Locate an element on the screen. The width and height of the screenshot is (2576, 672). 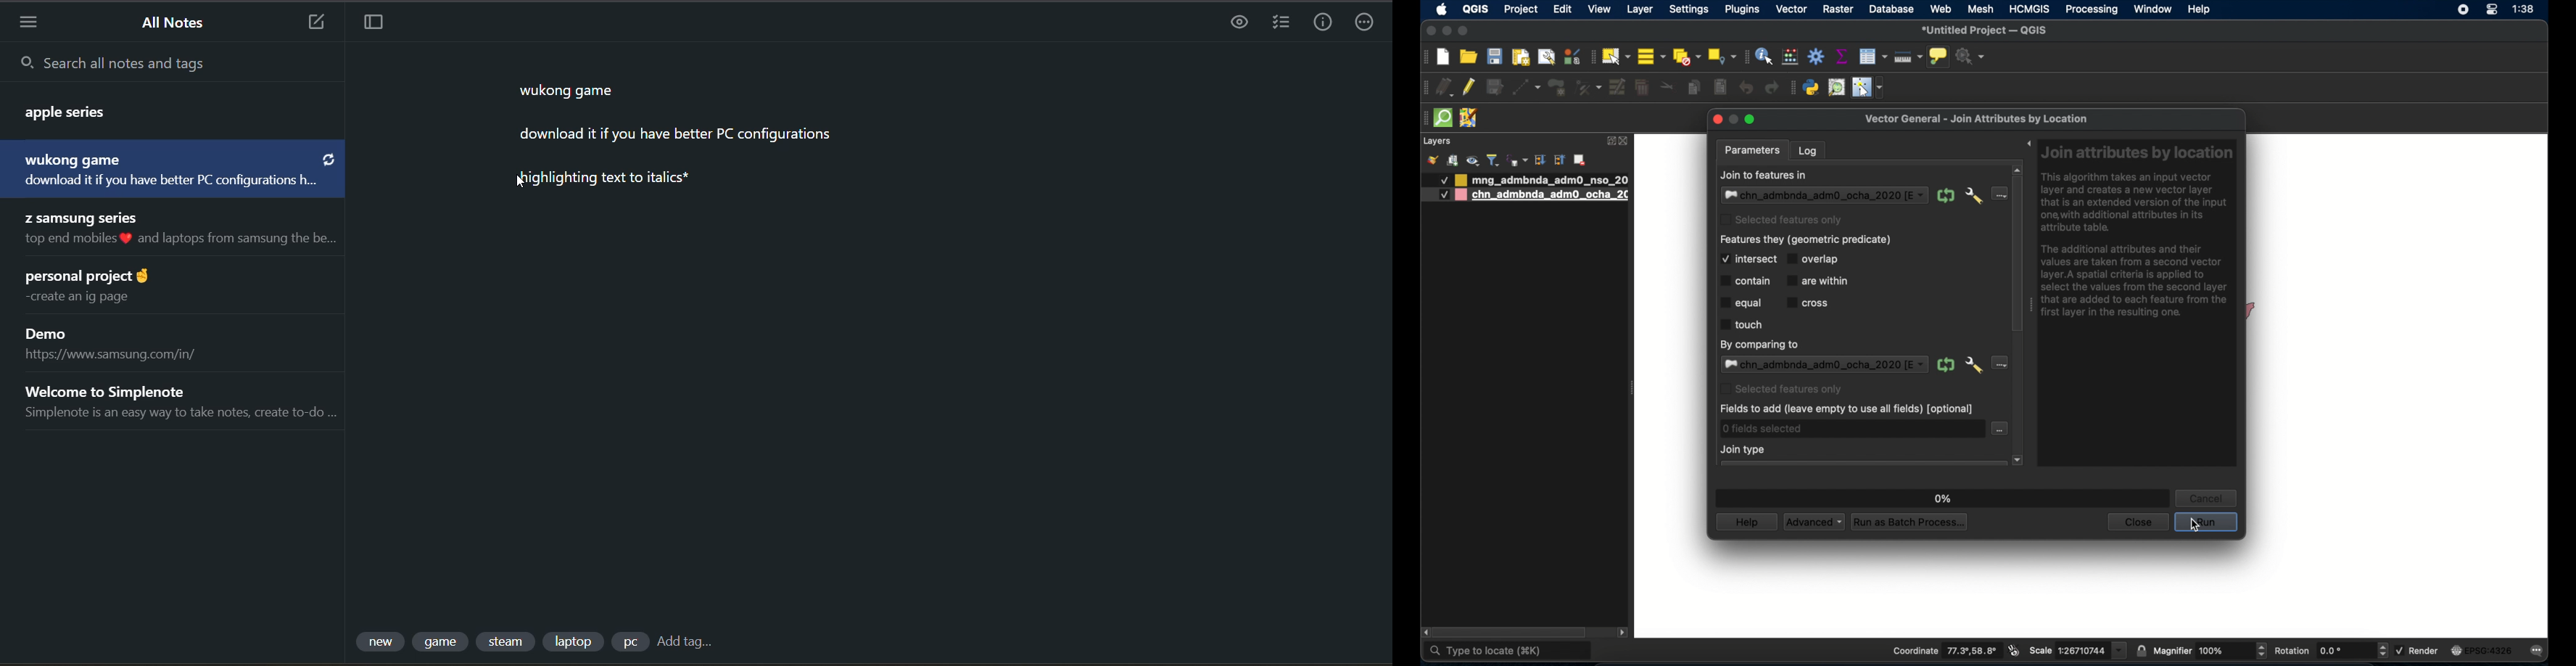
features they (geometric predicate) is located at coordinates (1809, 239).